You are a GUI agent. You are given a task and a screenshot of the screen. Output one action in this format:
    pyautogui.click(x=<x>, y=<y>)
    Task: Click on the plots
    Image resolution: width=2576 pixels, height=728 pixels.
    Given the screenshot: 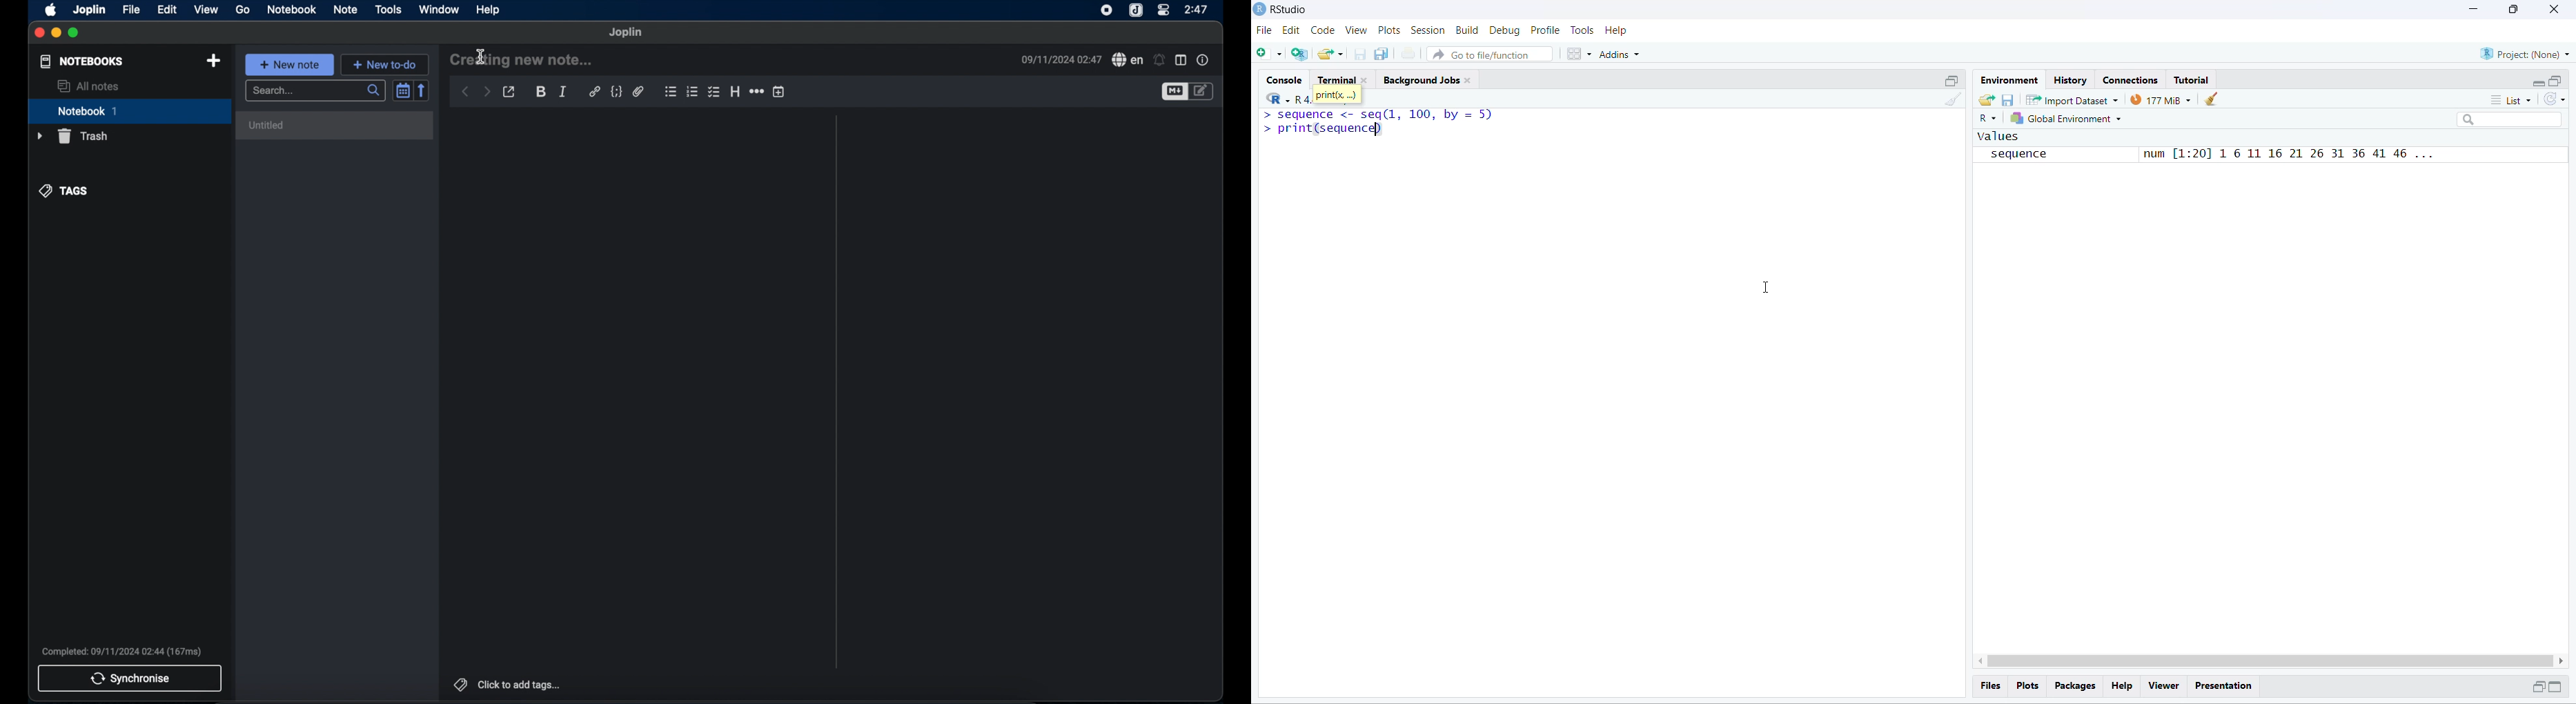 What is the action you would take?
    pyautogui.click(x=1390, y=30)
    